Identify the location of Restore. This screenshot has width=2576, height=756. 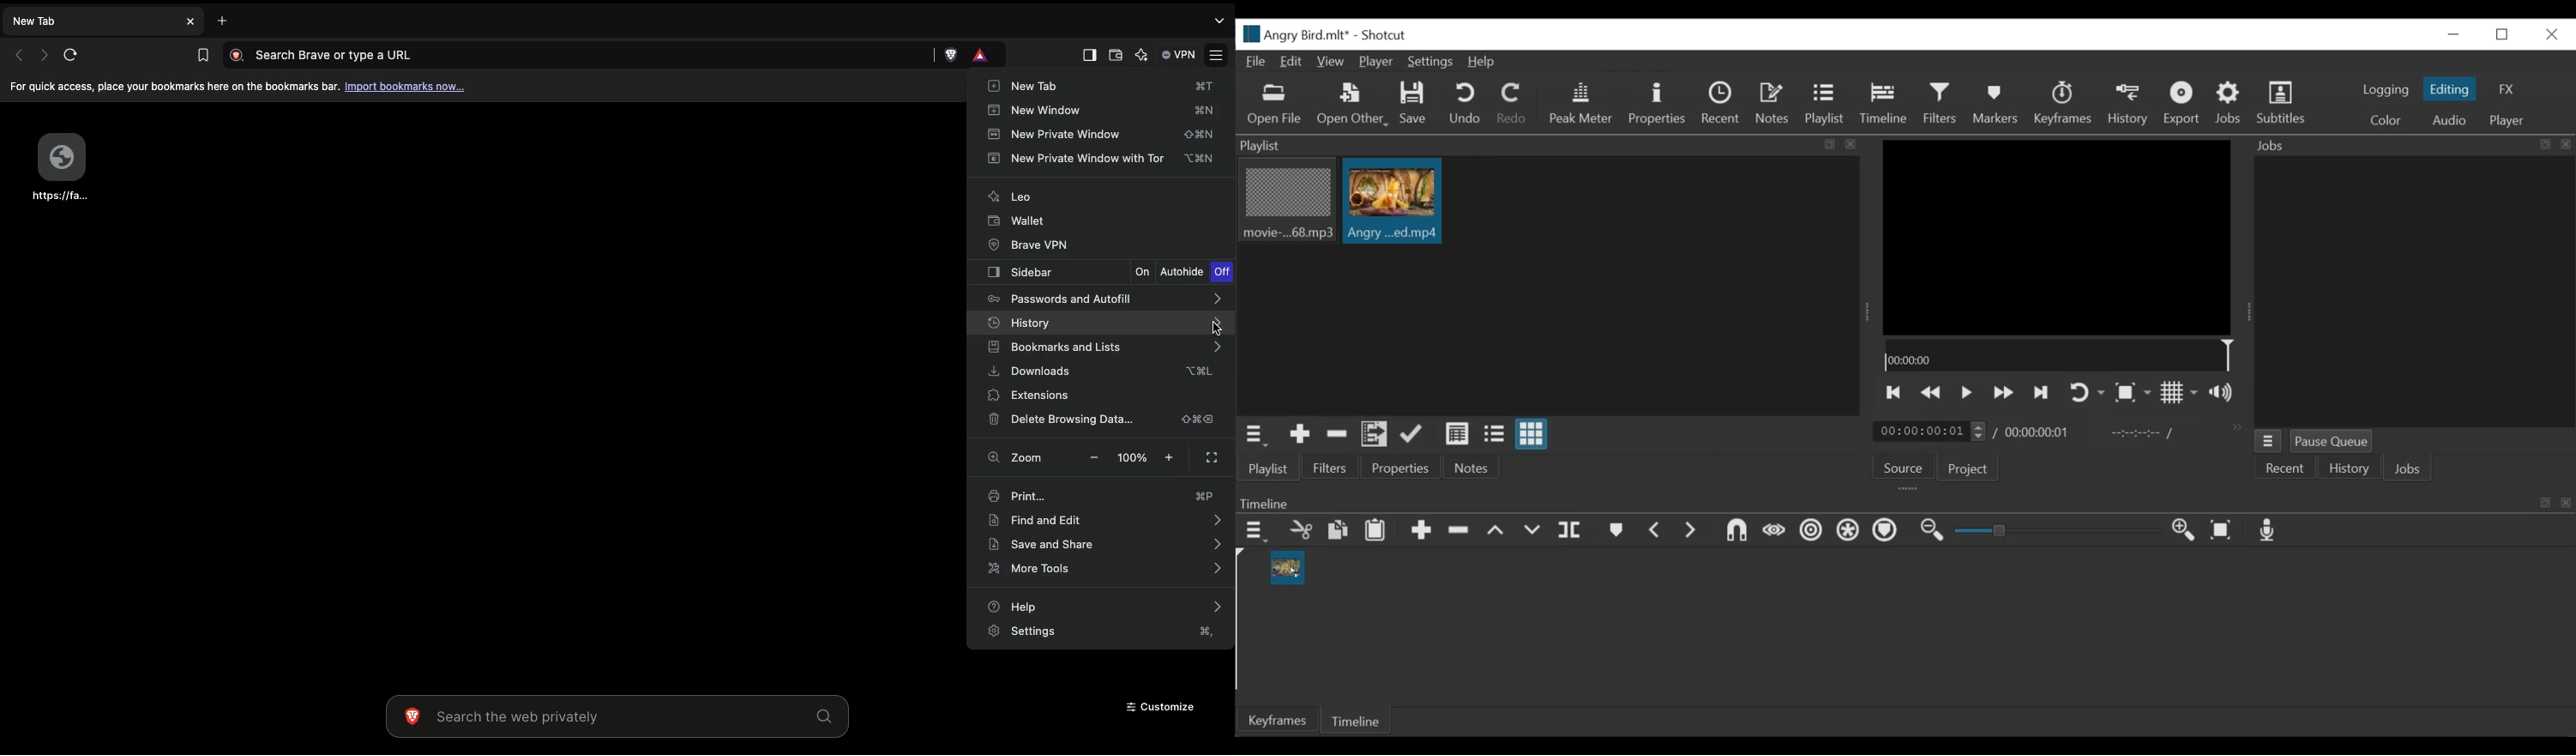
(2502, 34).